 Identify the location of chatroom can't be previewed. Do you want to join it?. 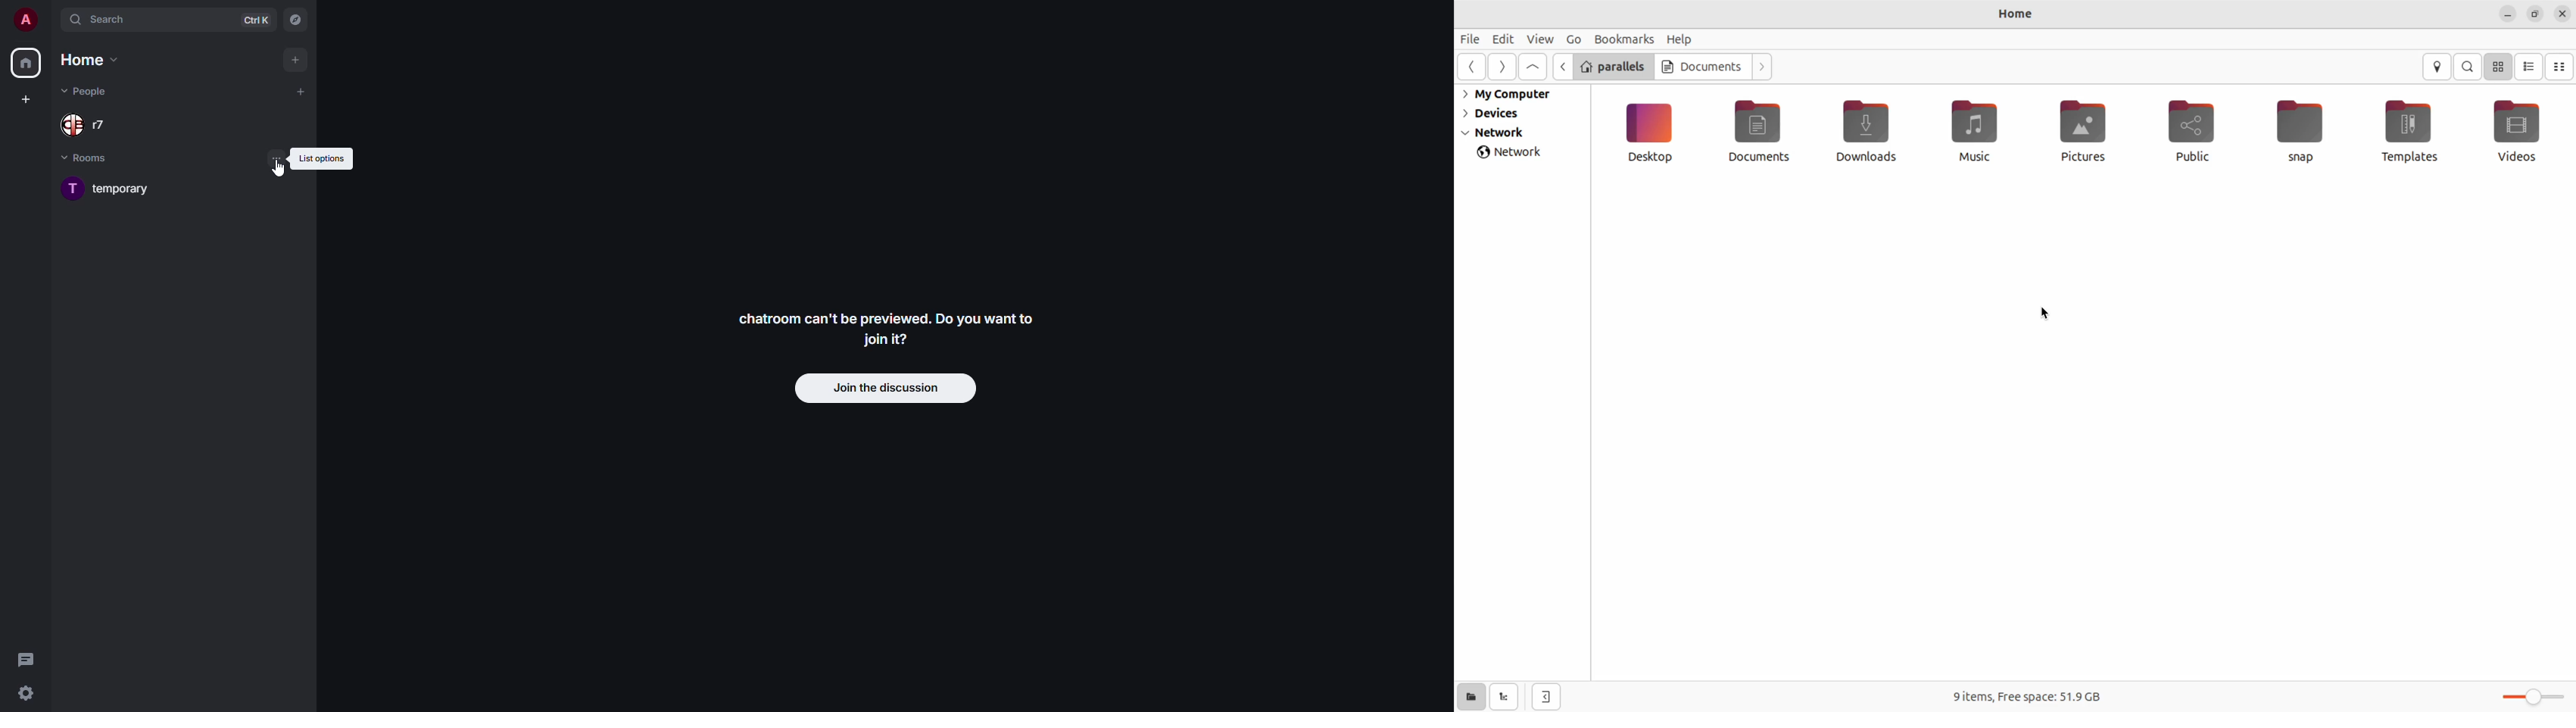
(886, 330).